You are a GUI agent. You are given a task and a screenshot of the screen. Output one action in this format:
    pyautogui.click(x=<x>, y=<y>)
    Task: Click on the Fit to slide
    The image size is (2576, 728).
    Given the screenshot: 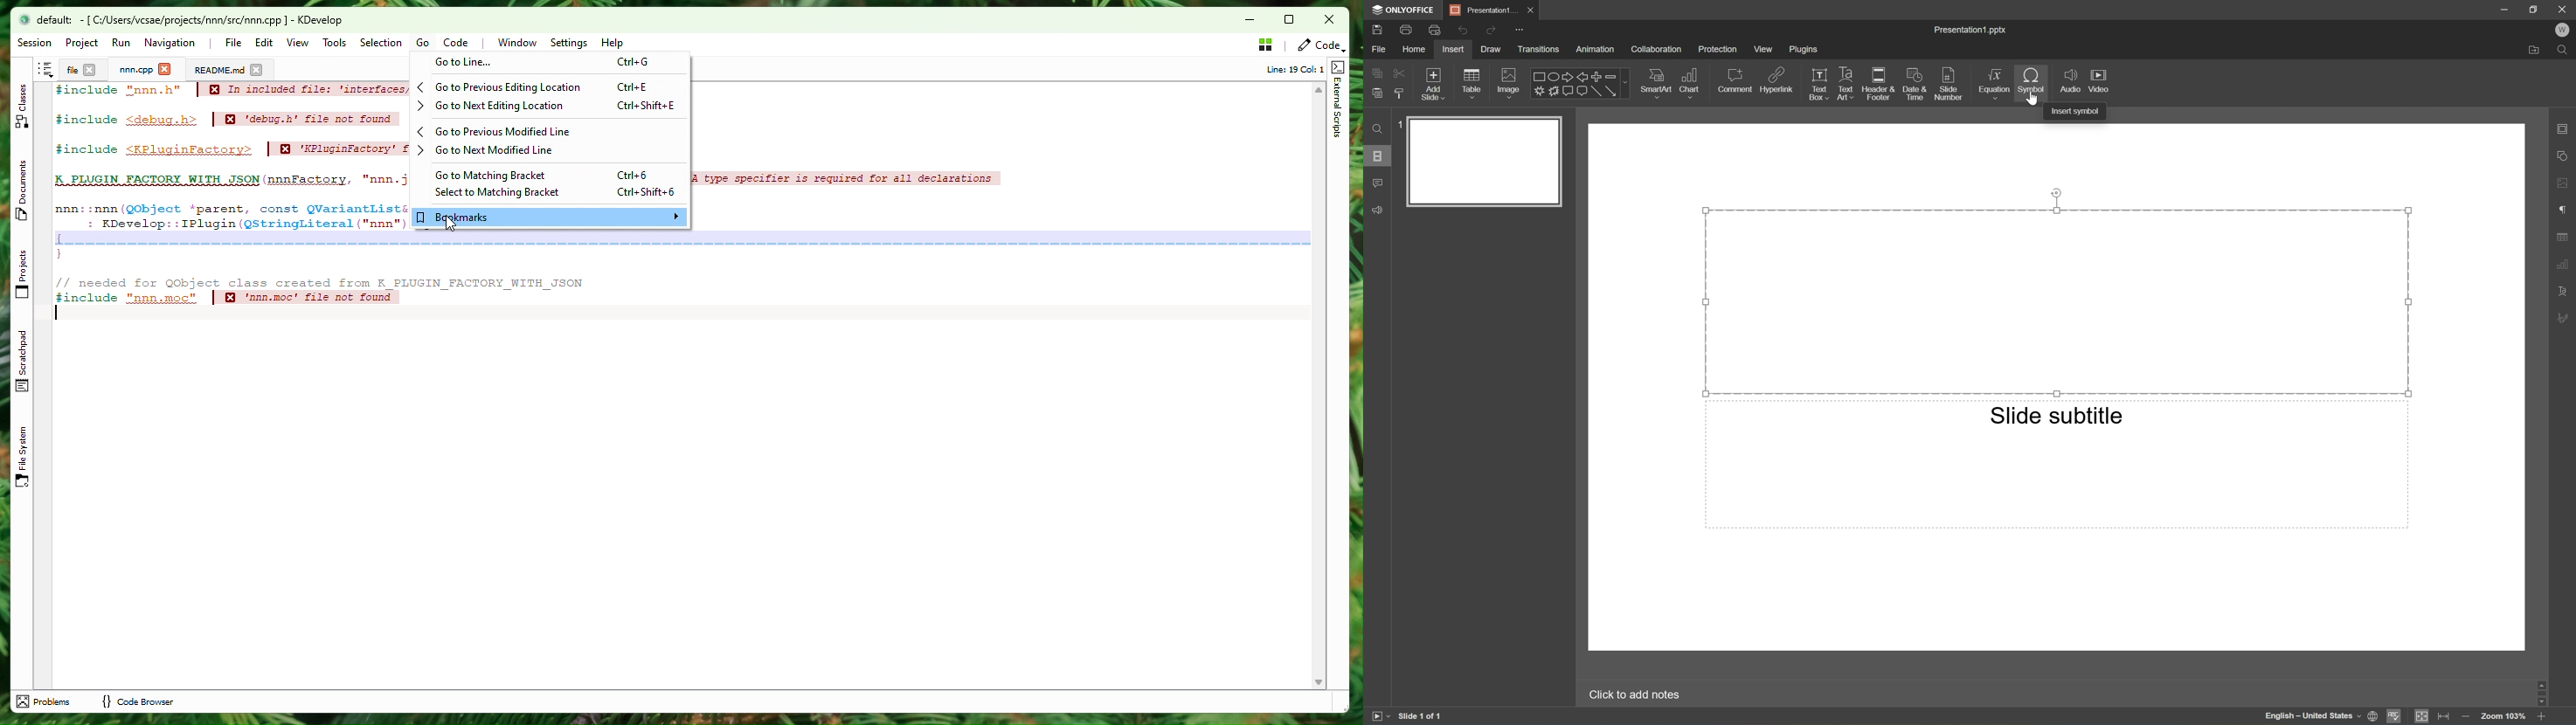 What is the action you would take?
    pyautogui.click(x=2421, y=716)
    